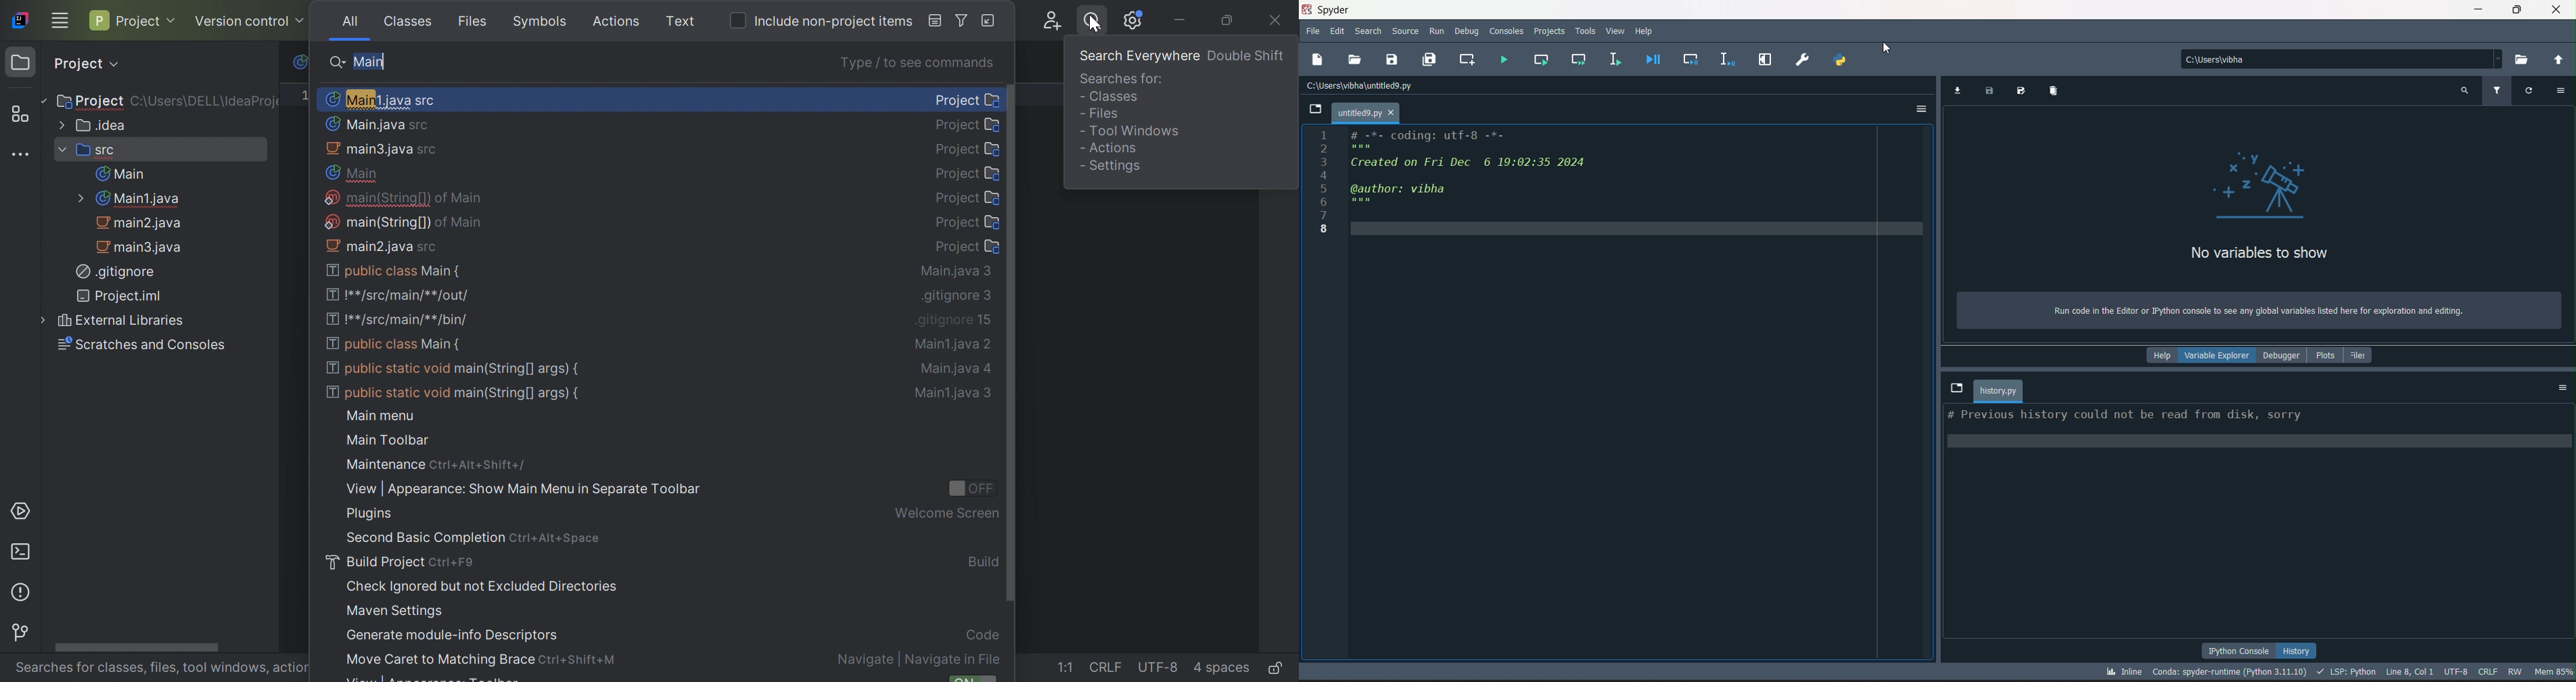 This screenshot has width=2576, height=700. Describe the element at coordinates (2240, 650) in the screenshot. I see `python console` at that location.